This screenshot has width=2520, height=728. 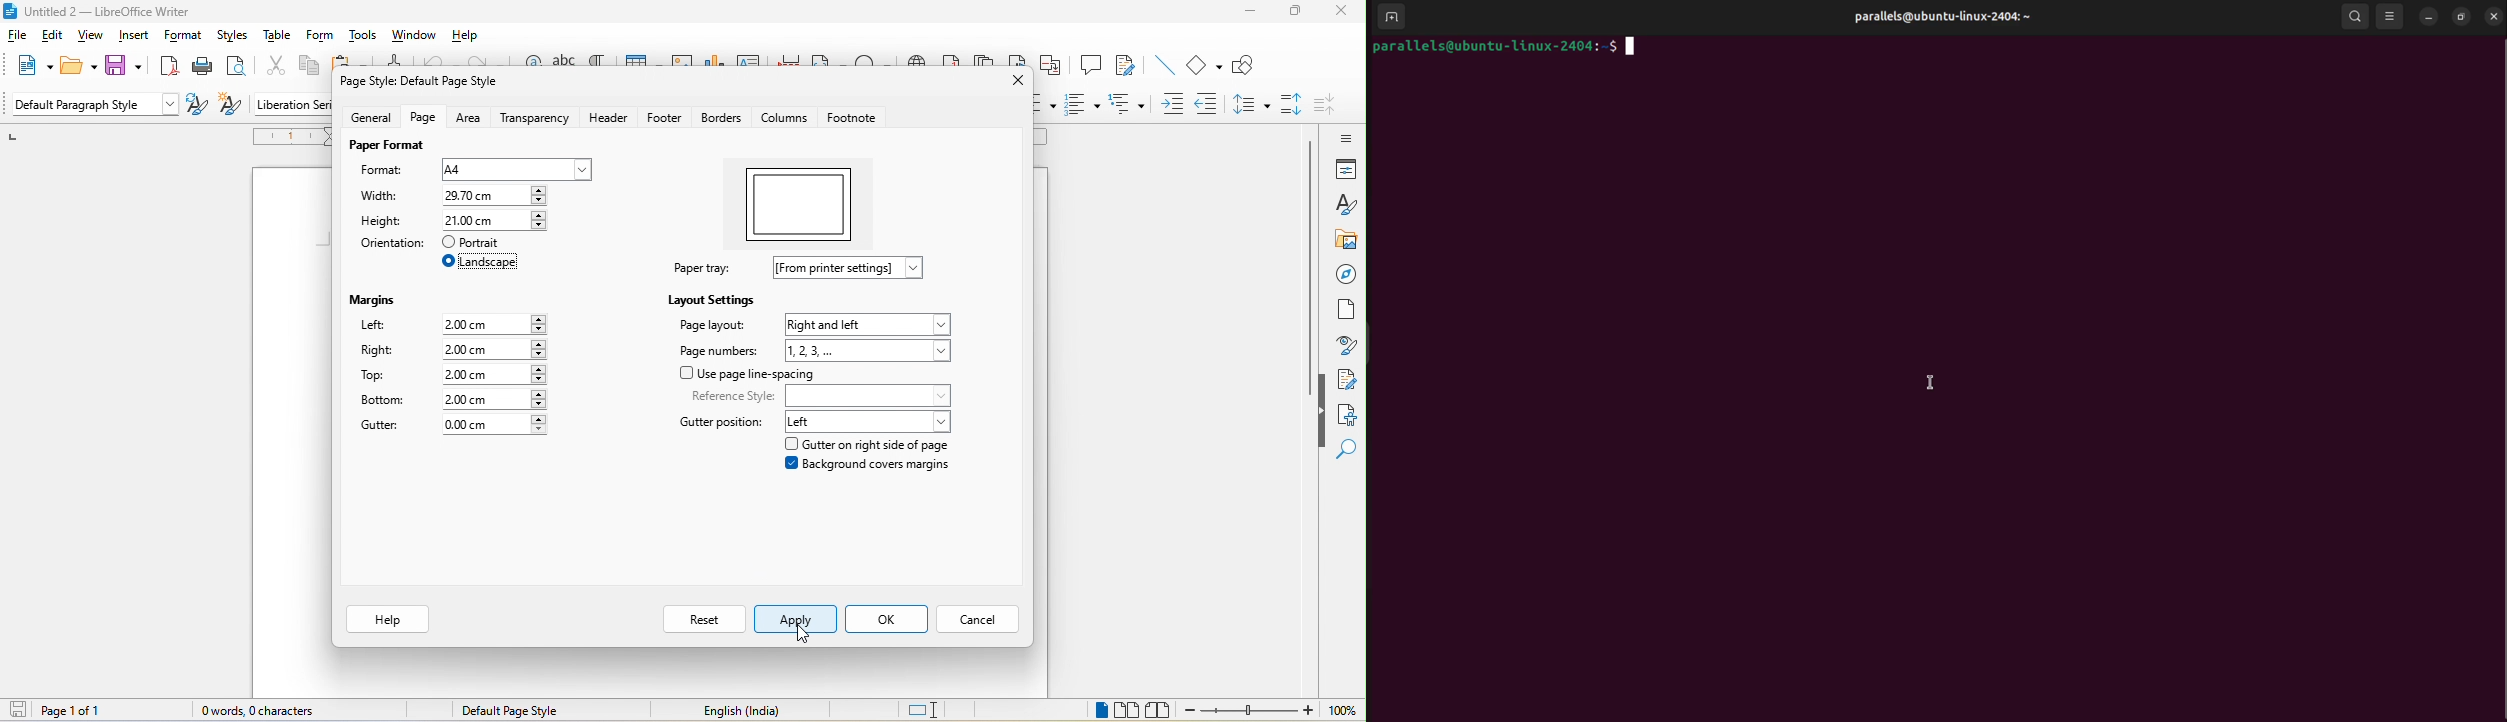 I want to click on ok, so click(x=887, y=619).